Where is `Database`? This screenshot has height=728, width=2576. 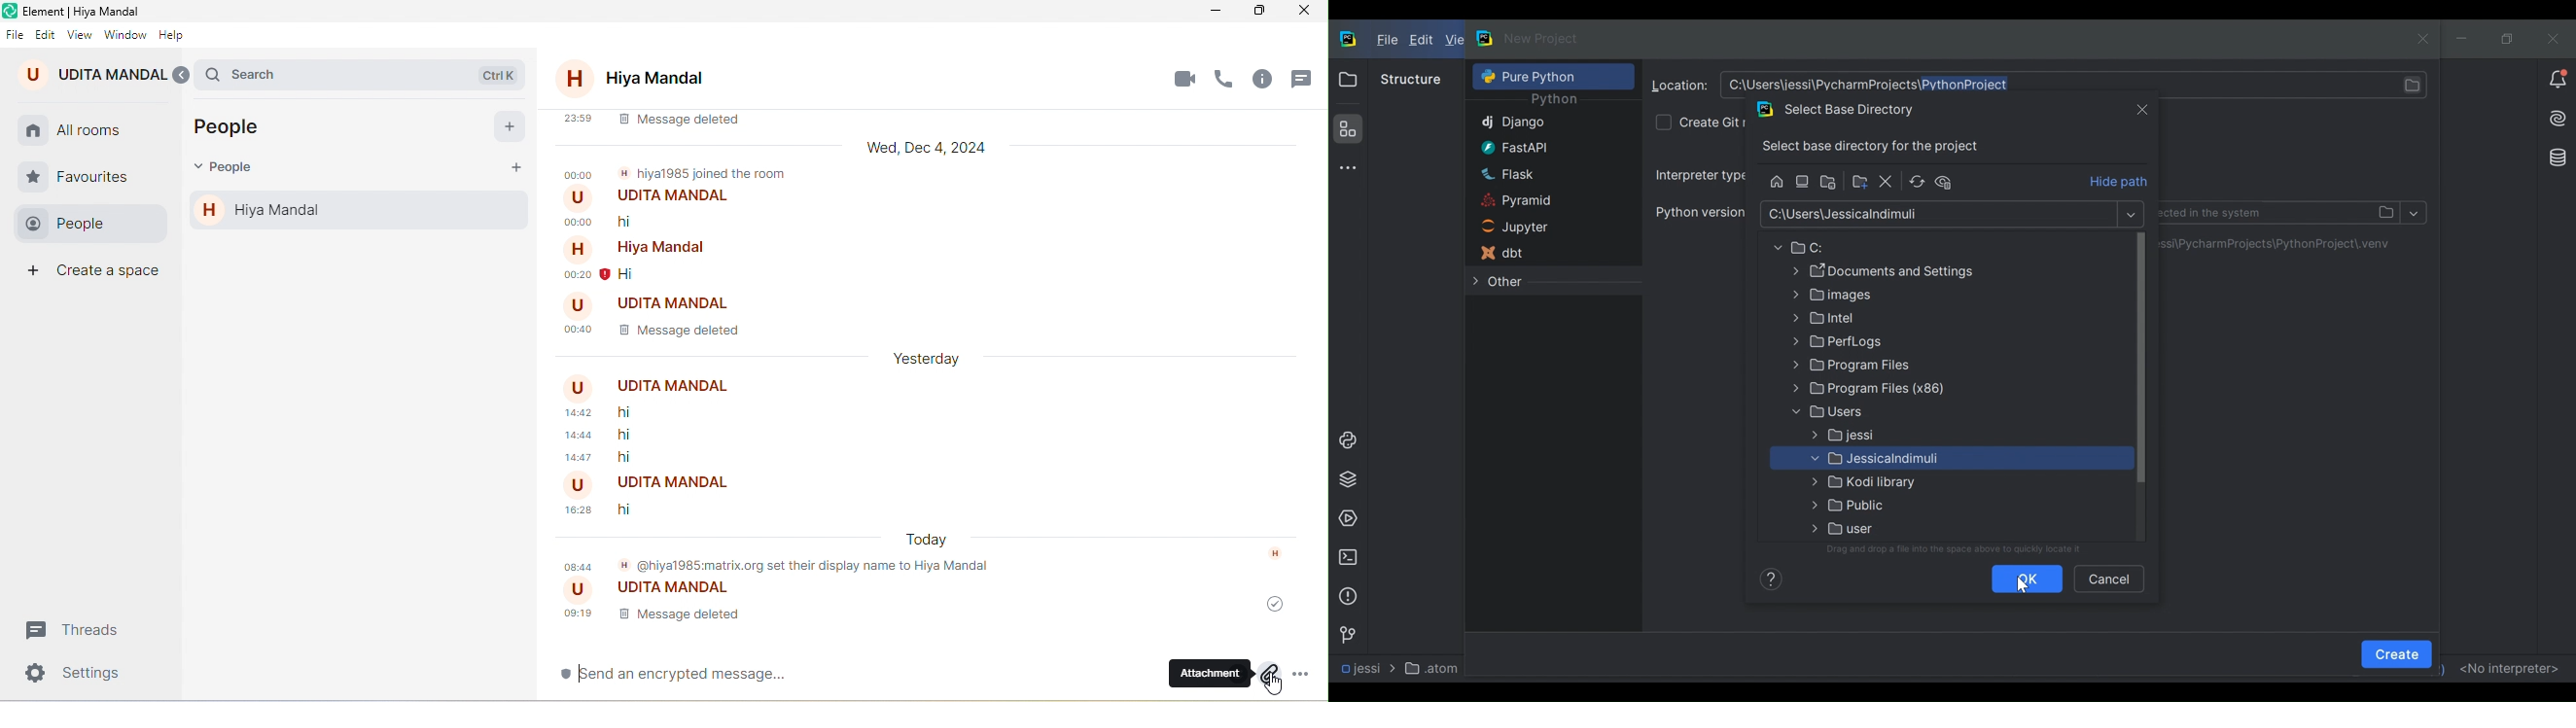
Database is located at coordinates (2555, 156).